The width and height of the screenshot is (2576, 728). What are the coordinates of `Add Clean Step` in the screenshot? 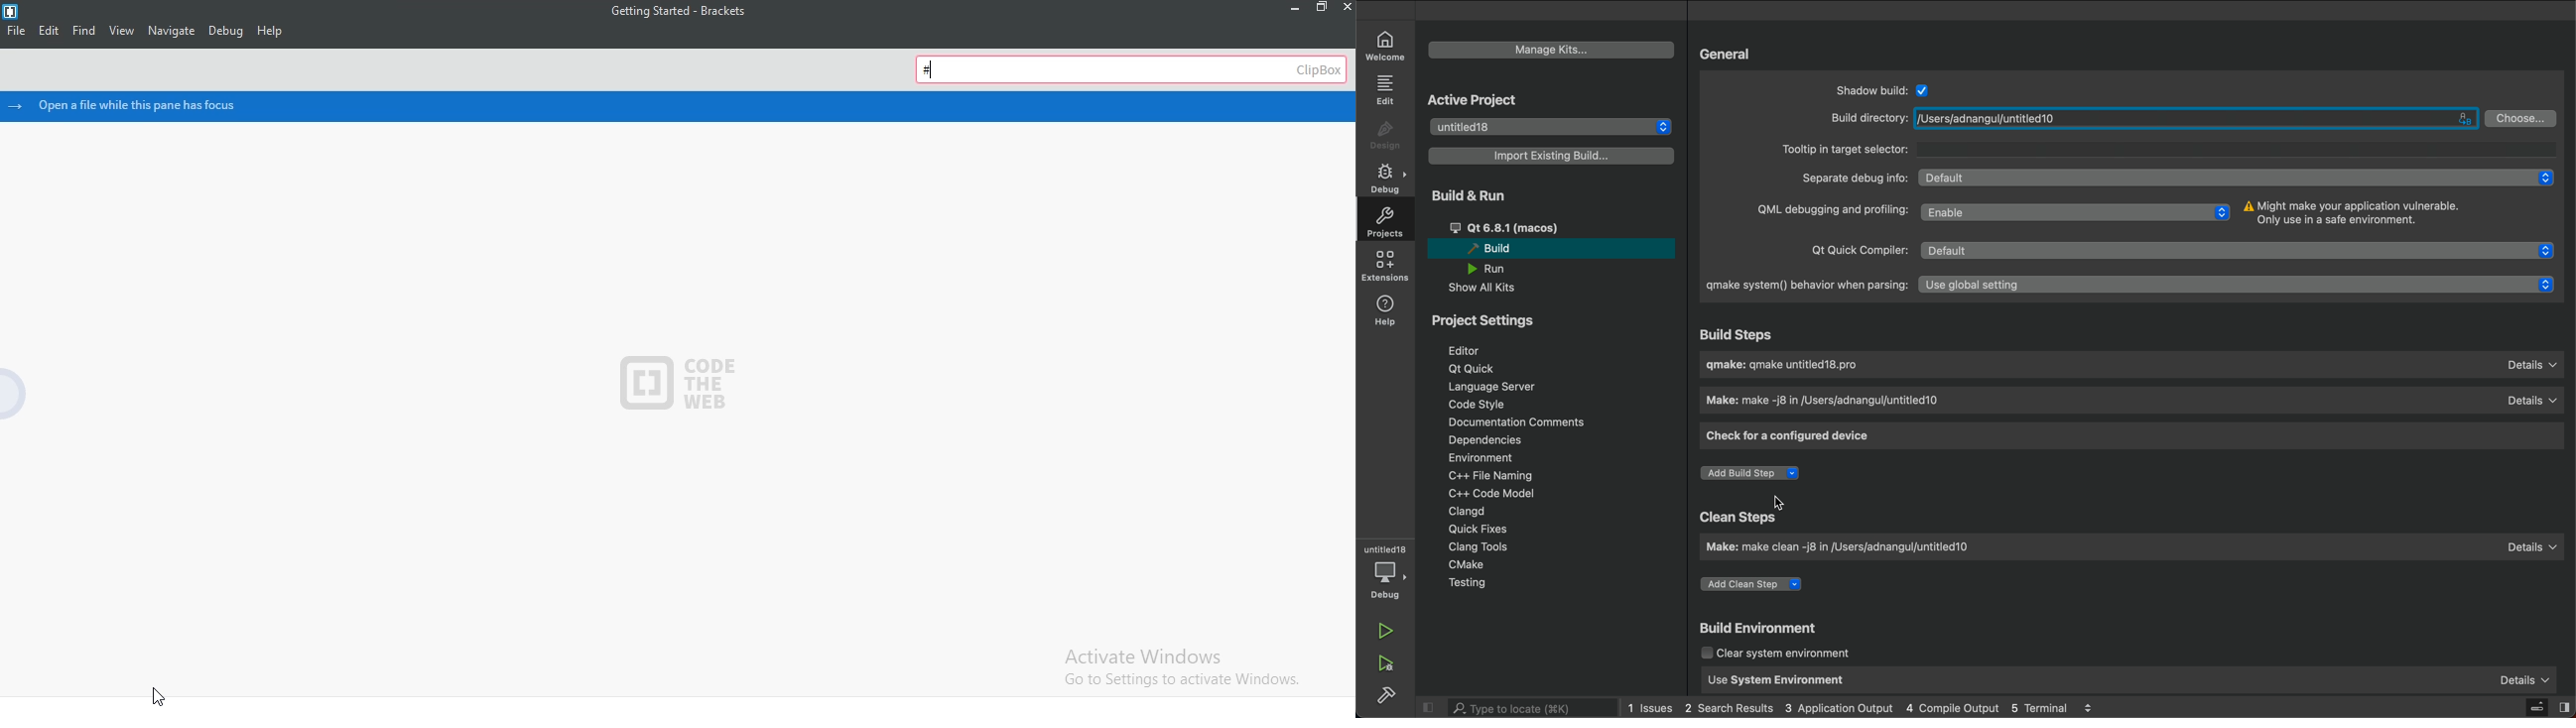 It's located at (1754, 586).